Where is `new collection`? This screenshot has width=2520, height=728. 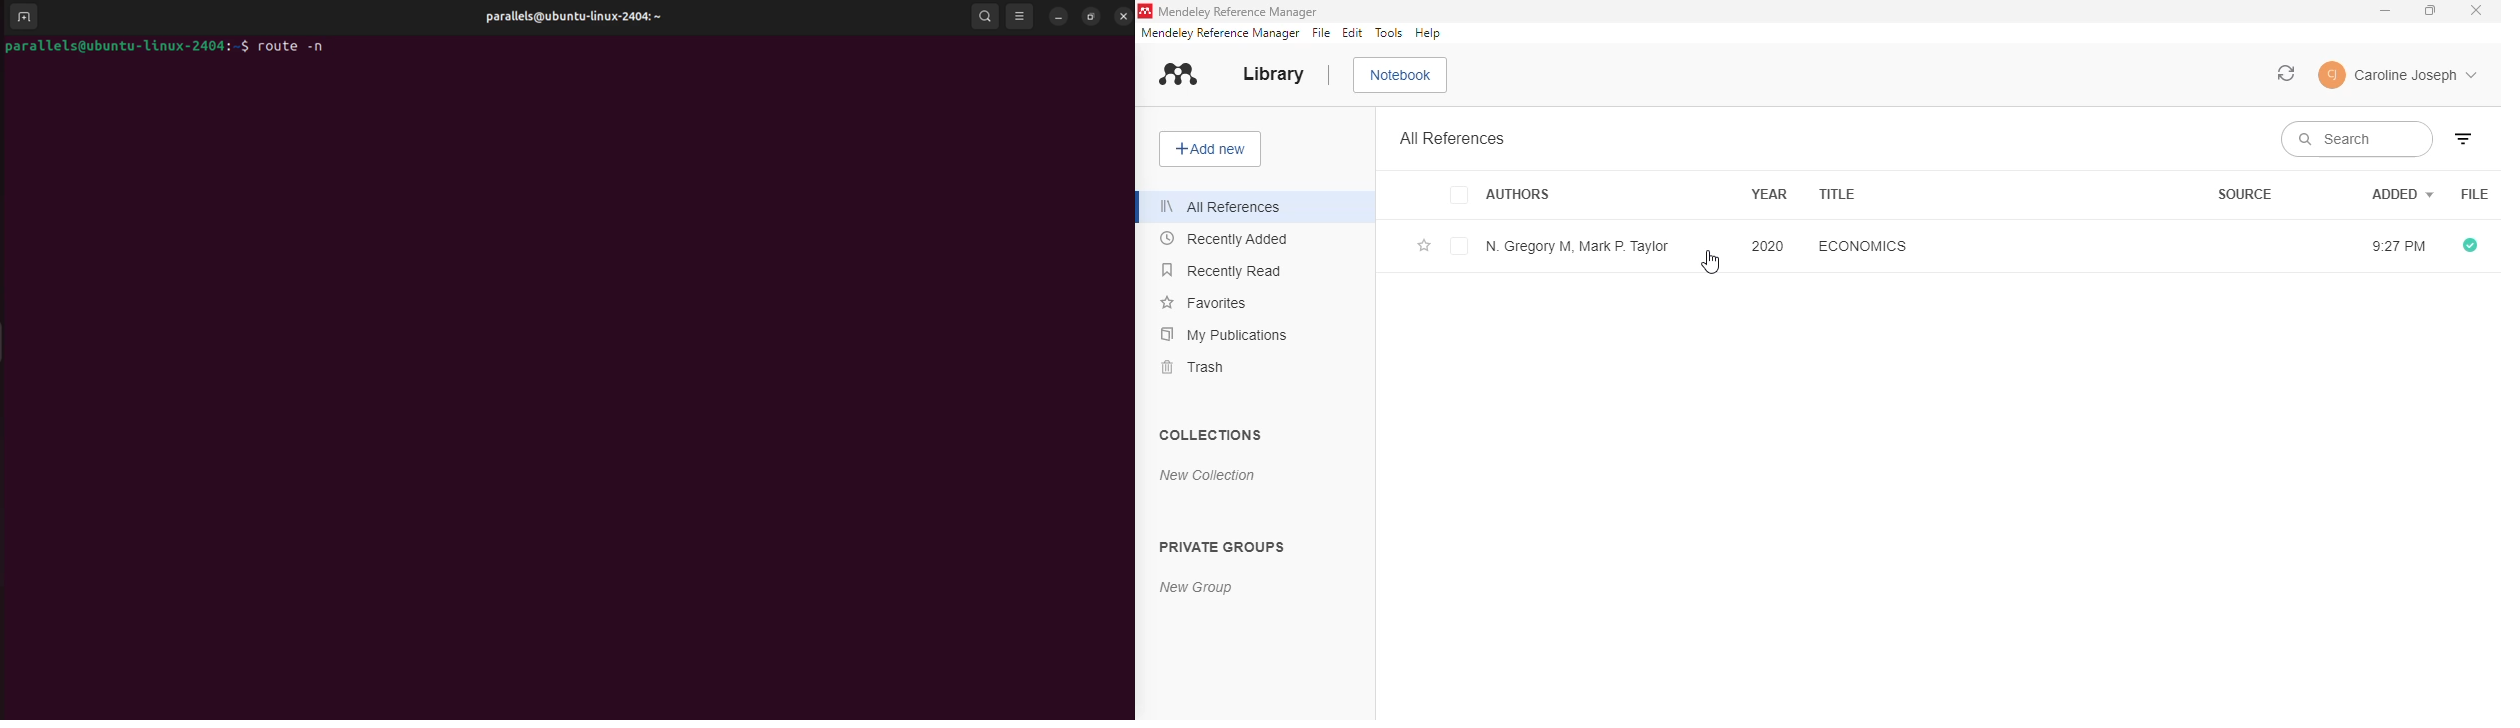 new collection is located at coordinates (1208, 475).